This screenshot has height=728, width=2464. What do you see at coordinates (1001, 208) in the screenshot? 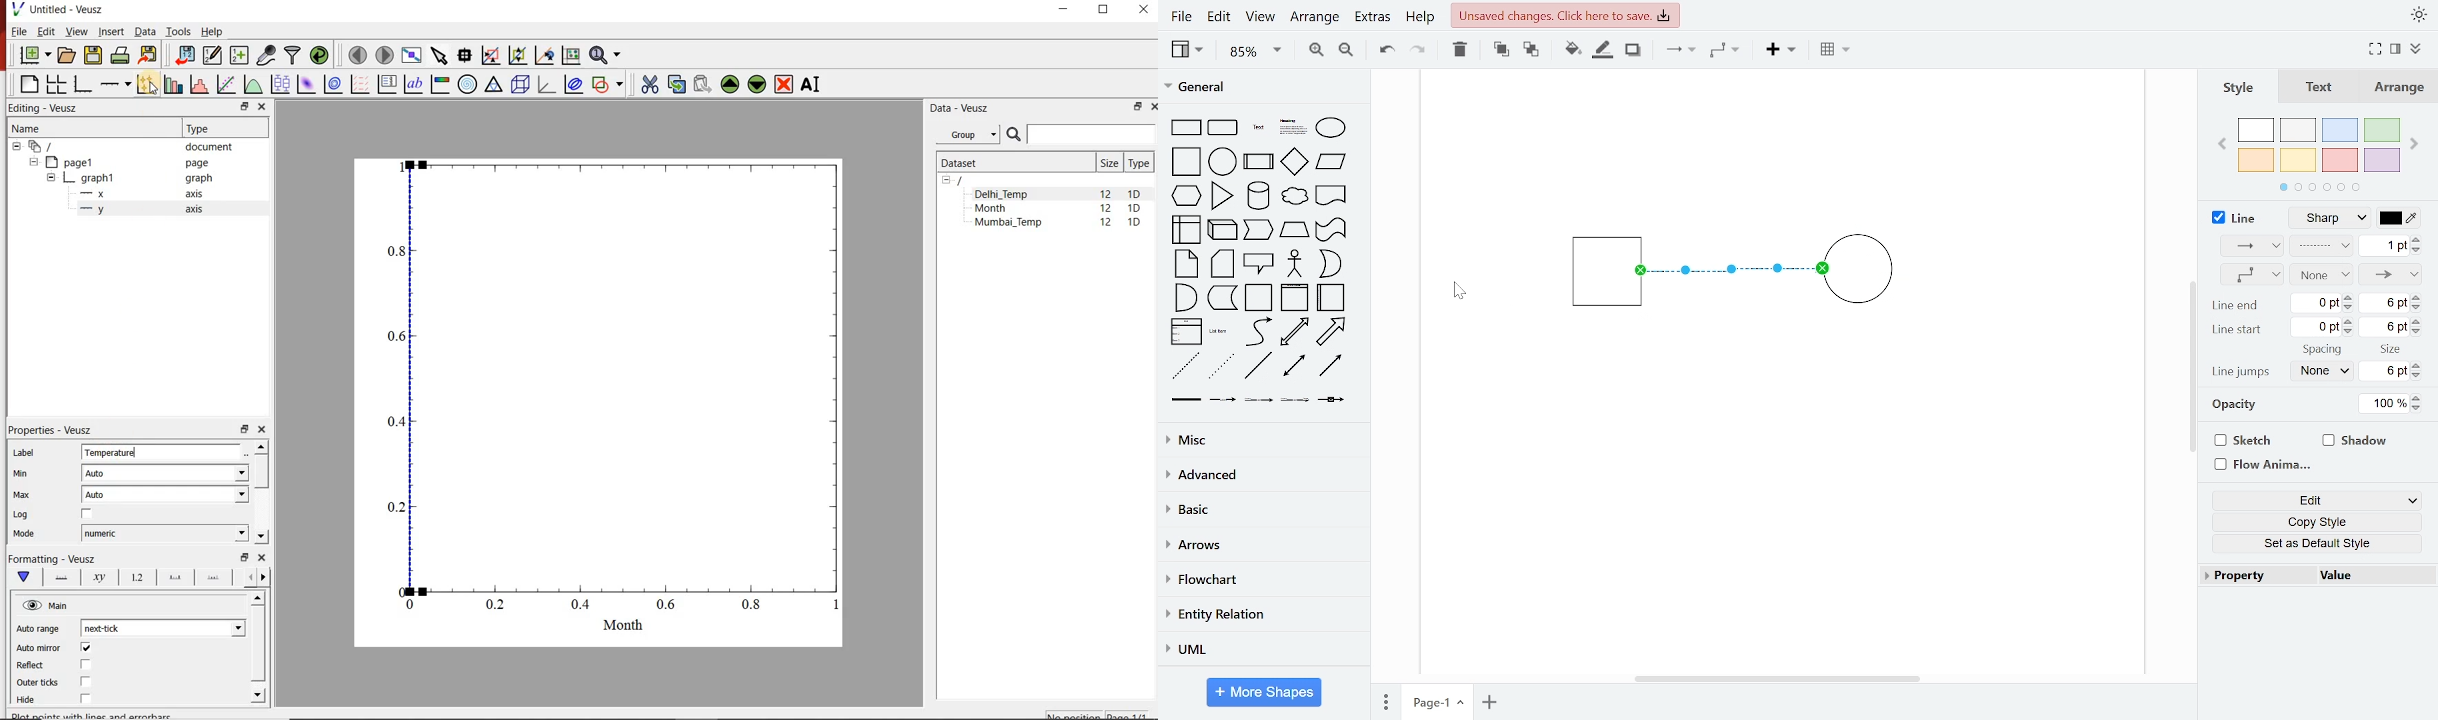
I see `Month` at bounding box center [1001, 208].